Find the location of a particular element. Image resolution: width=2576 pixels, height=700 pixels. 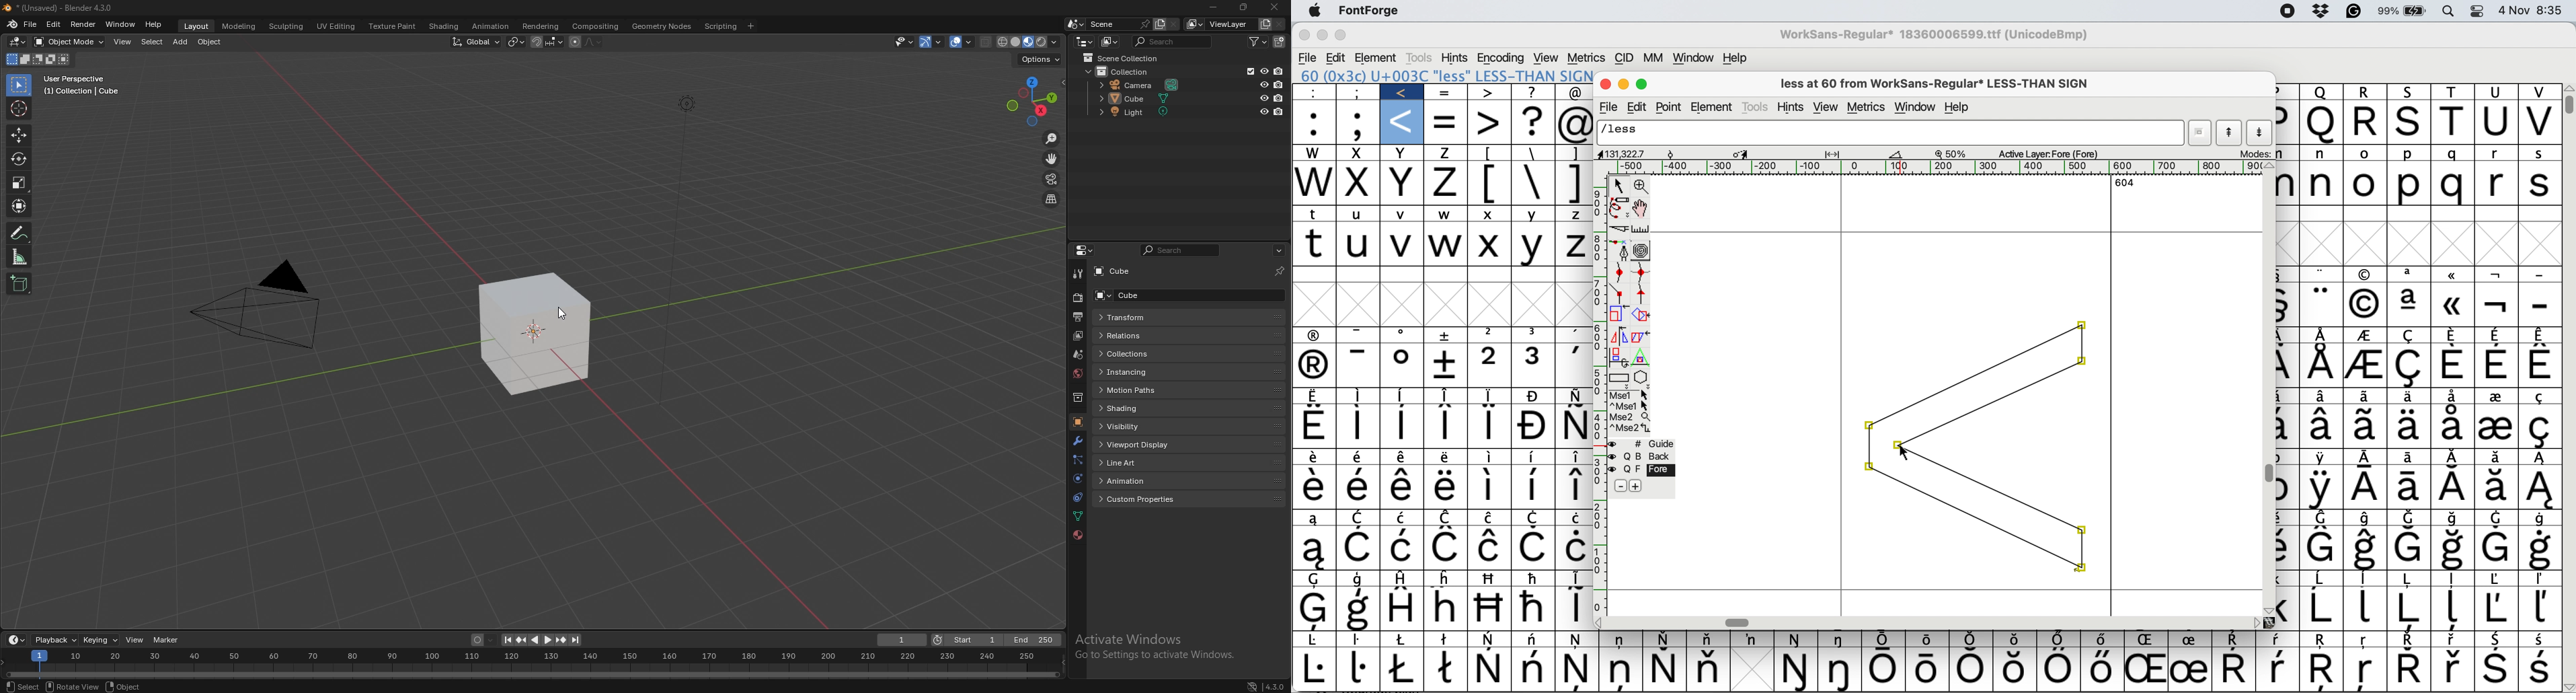

cid is located at coordinates (1624, 59).